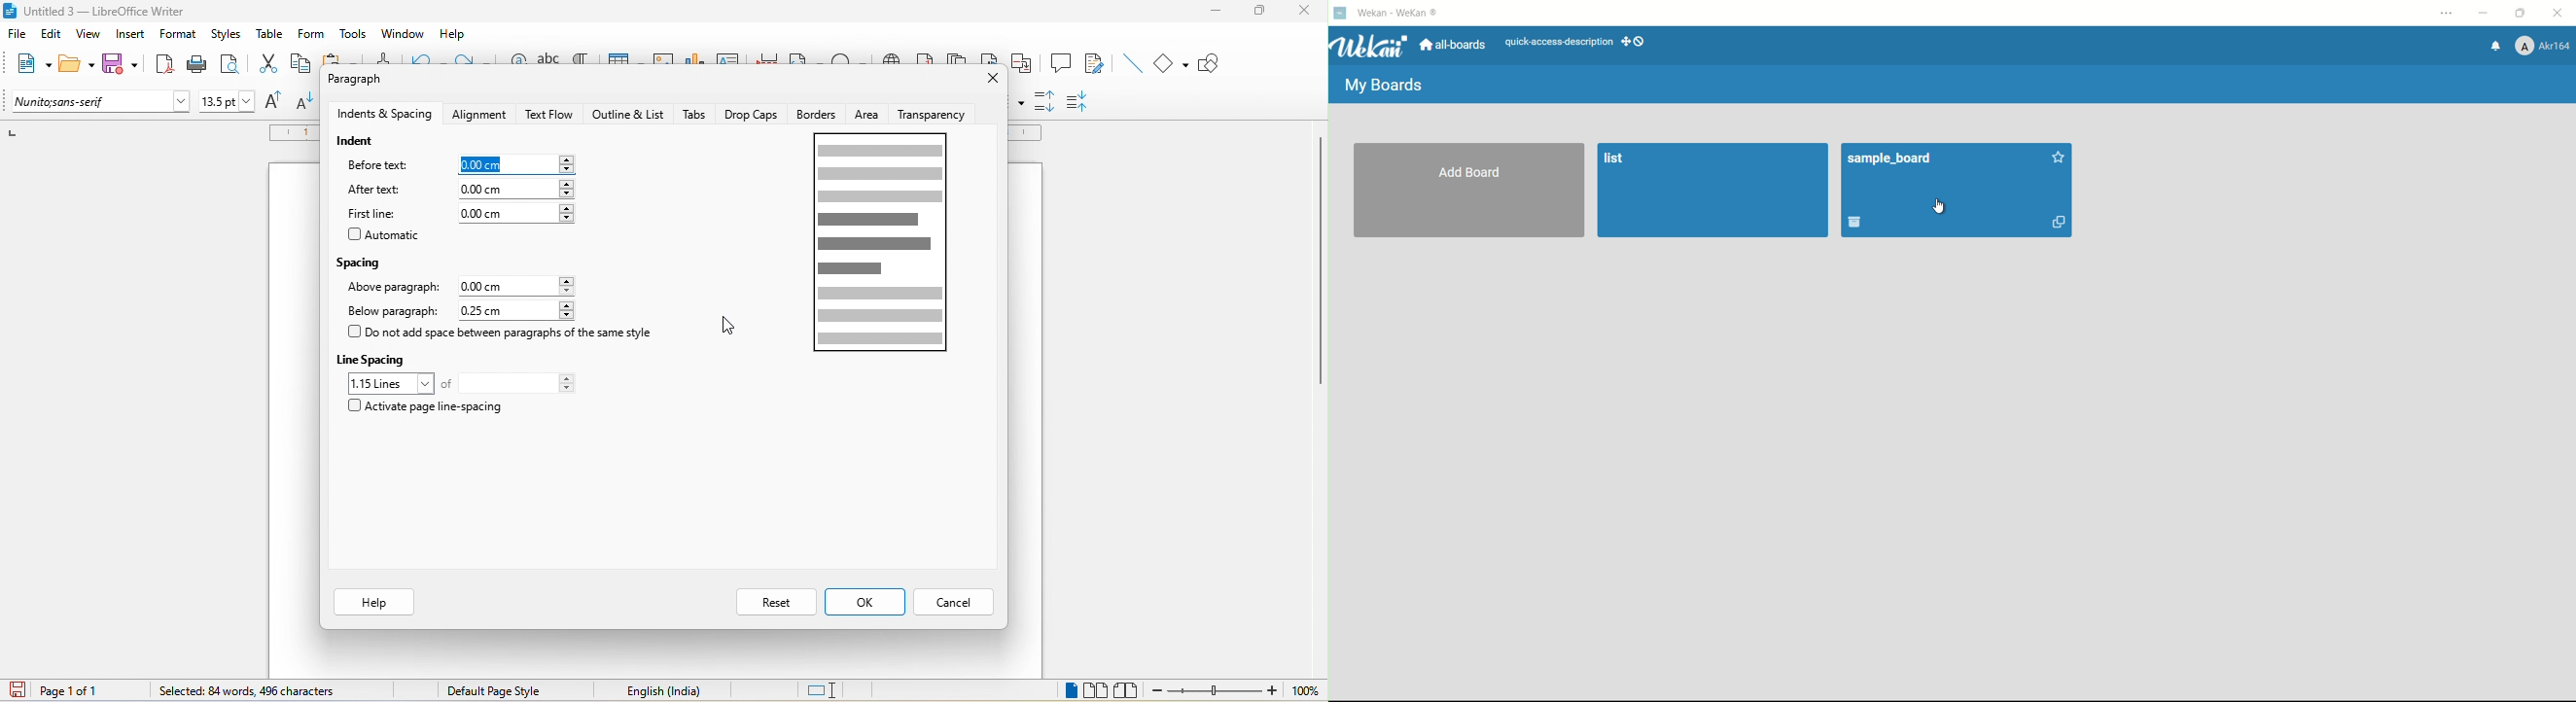  What do you see at coordinates (1253, 12) in the screenshot?
I see `maximize` at bounding box center [1253, 12].